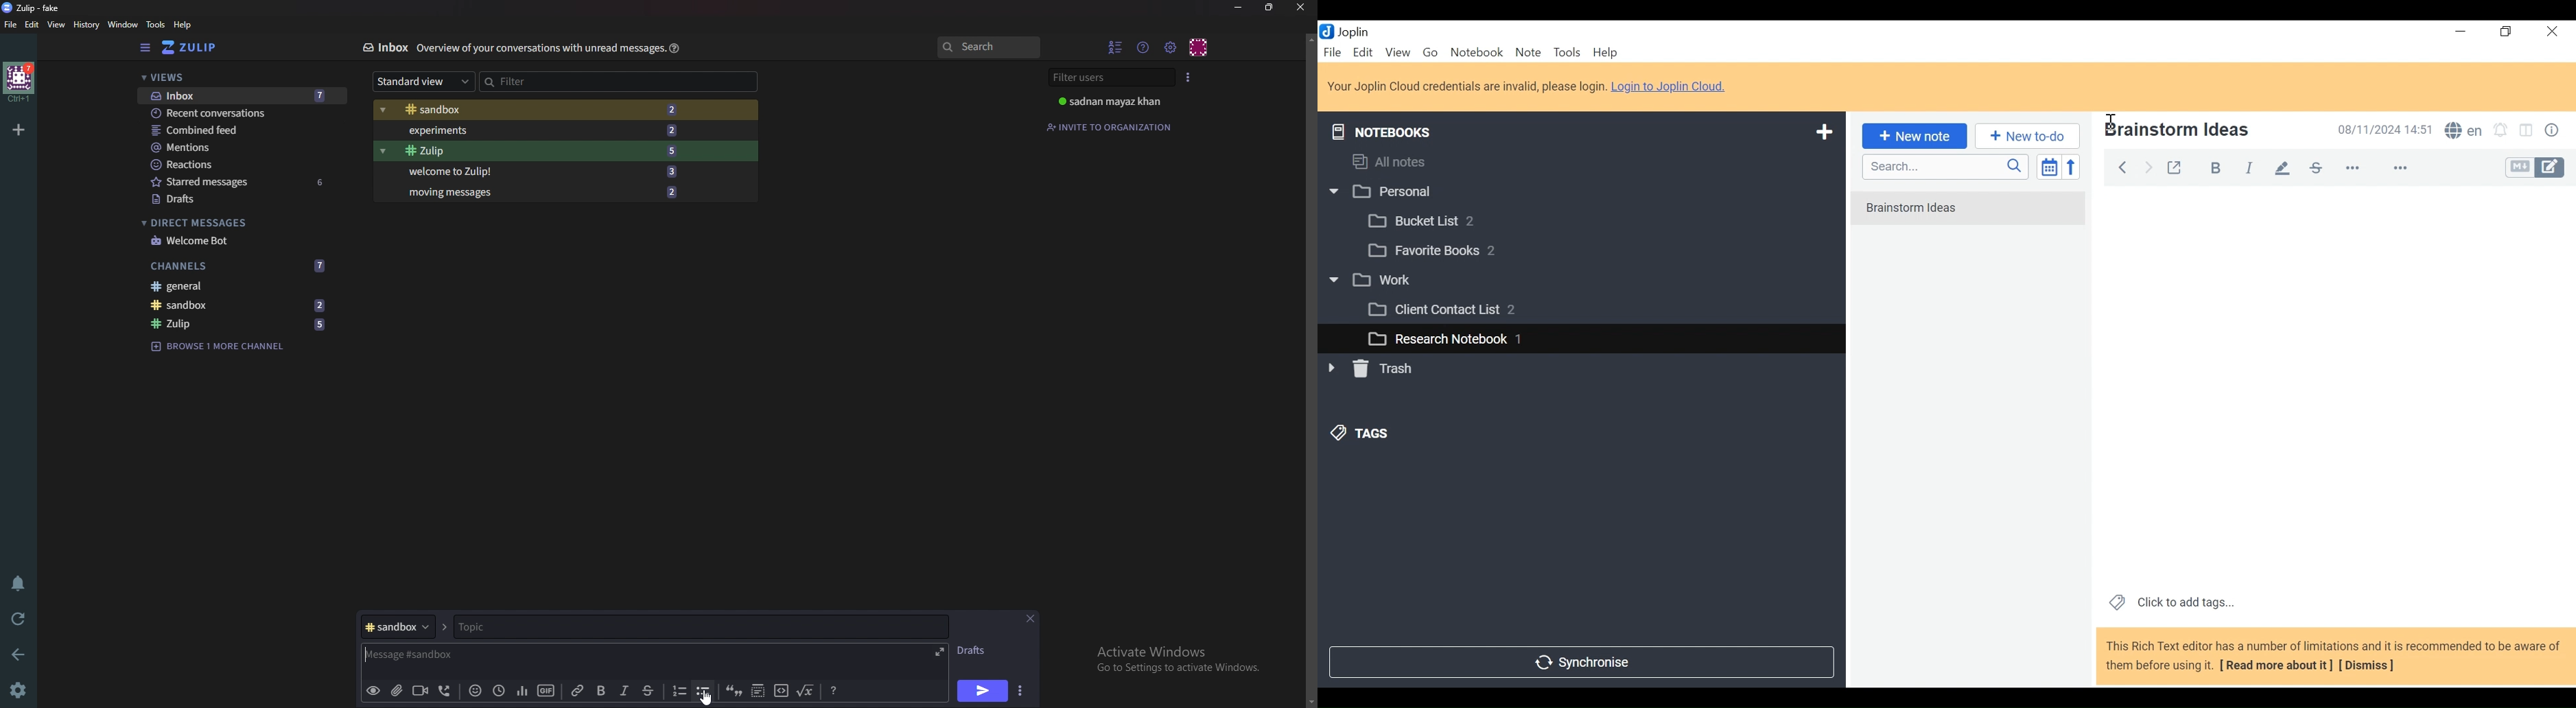 This screenshot has width=2576, height=728. I want to click on Help menu, so click(1144, 47).